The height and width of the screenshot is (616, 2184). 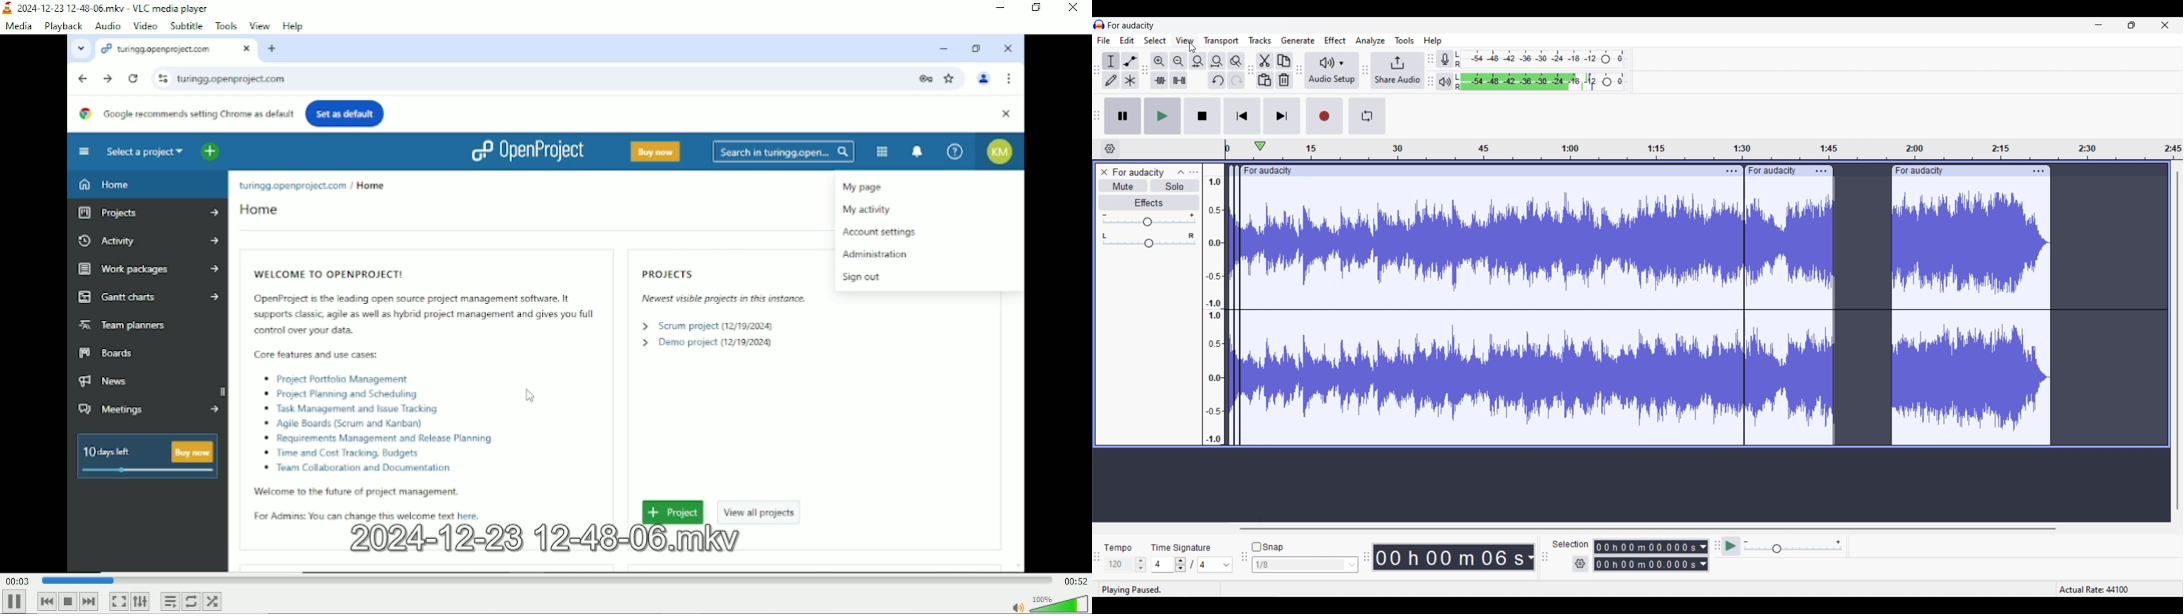 I want to click on Skip/Select to start, so click(x=1242, y=116).